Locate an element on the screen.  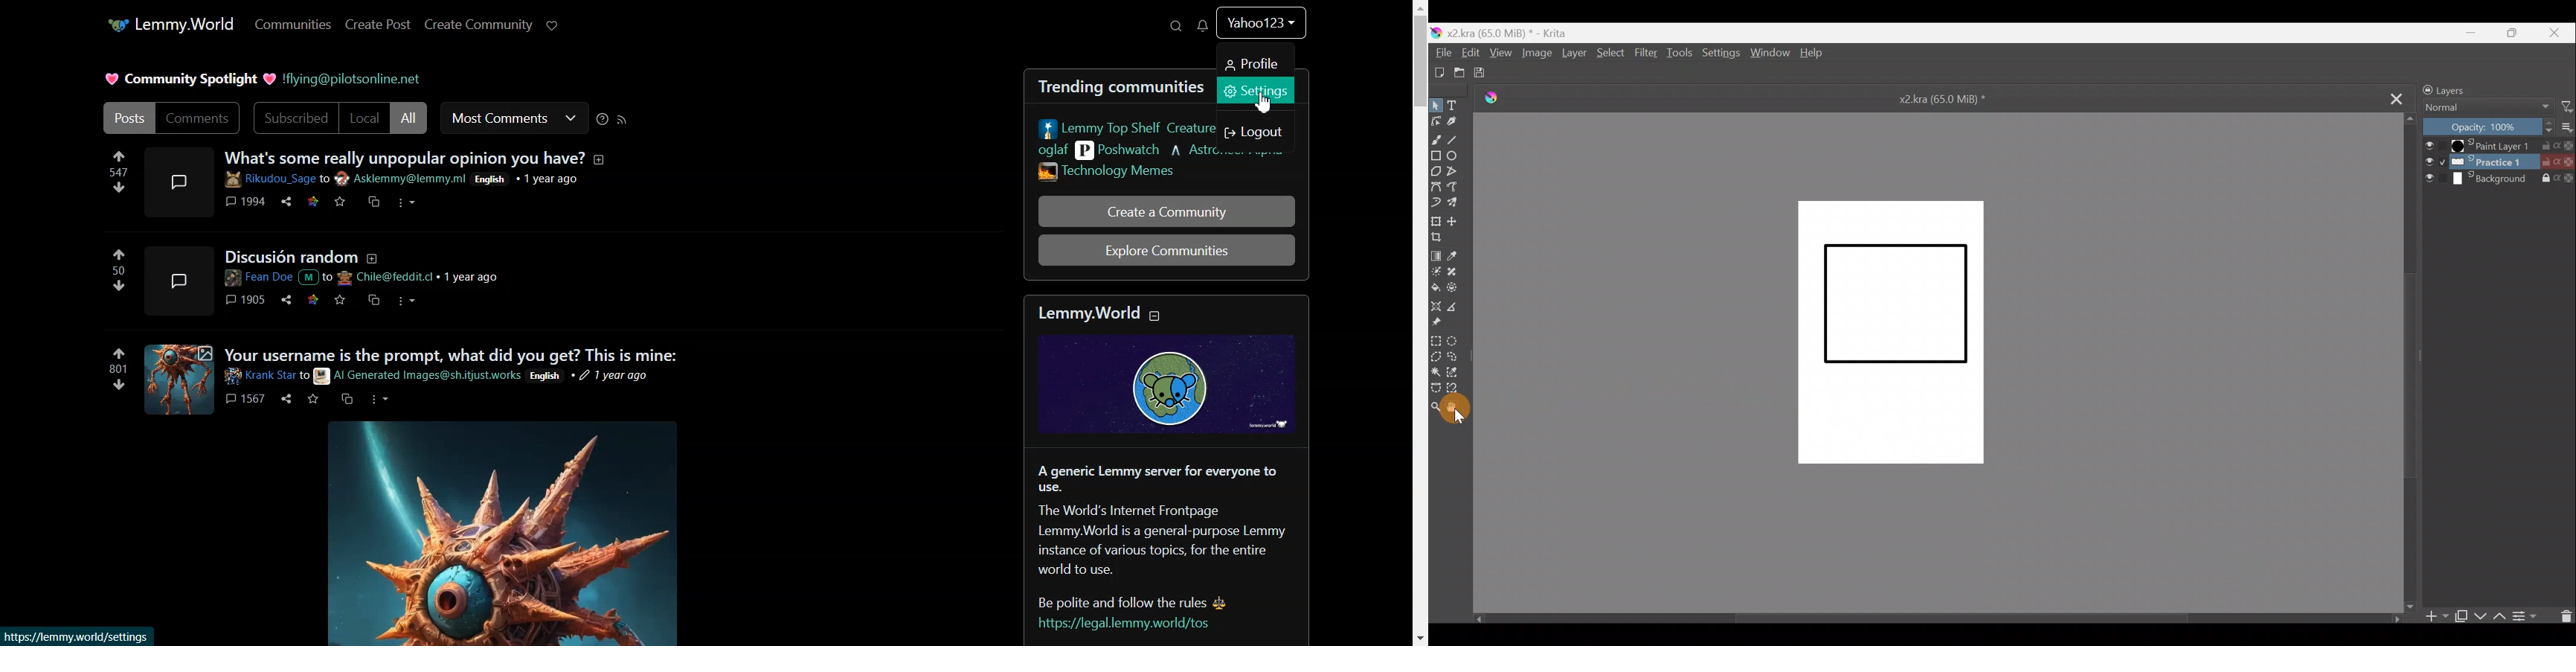
Layers is located at coordinates (2471, 90).